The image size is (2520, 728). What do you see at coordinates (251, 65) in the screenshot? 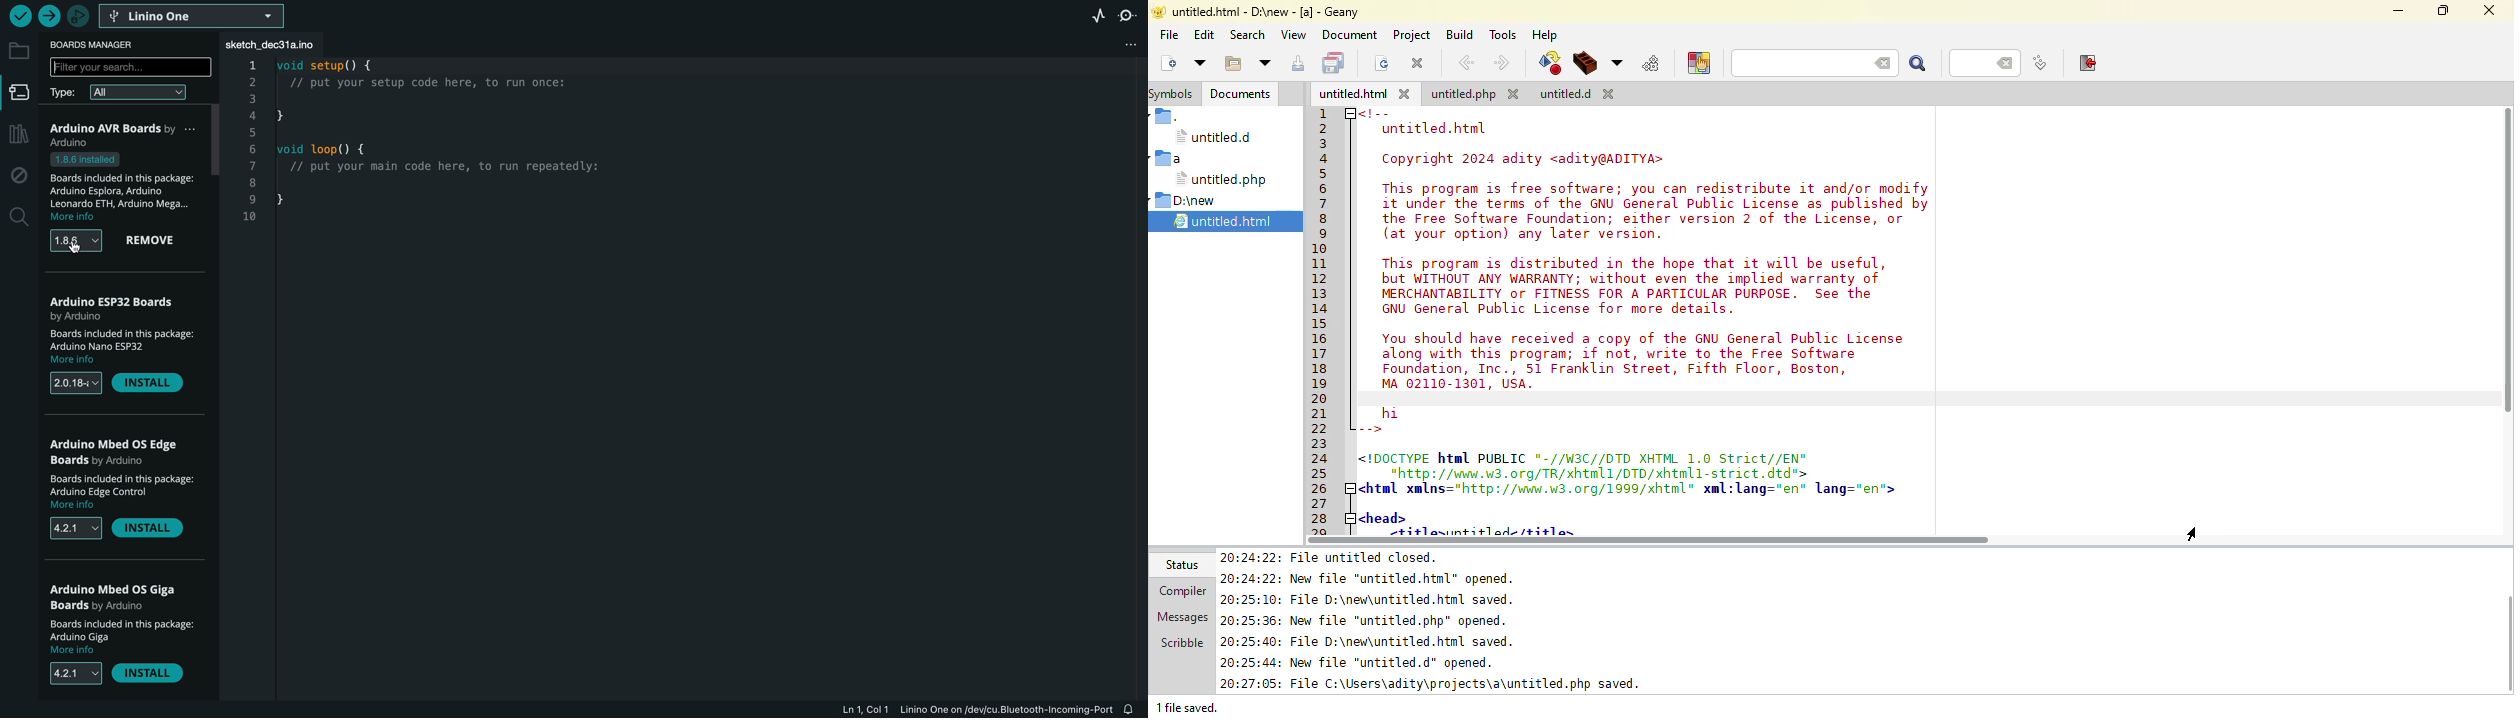
I see `1` at bounding box center [251, 65].